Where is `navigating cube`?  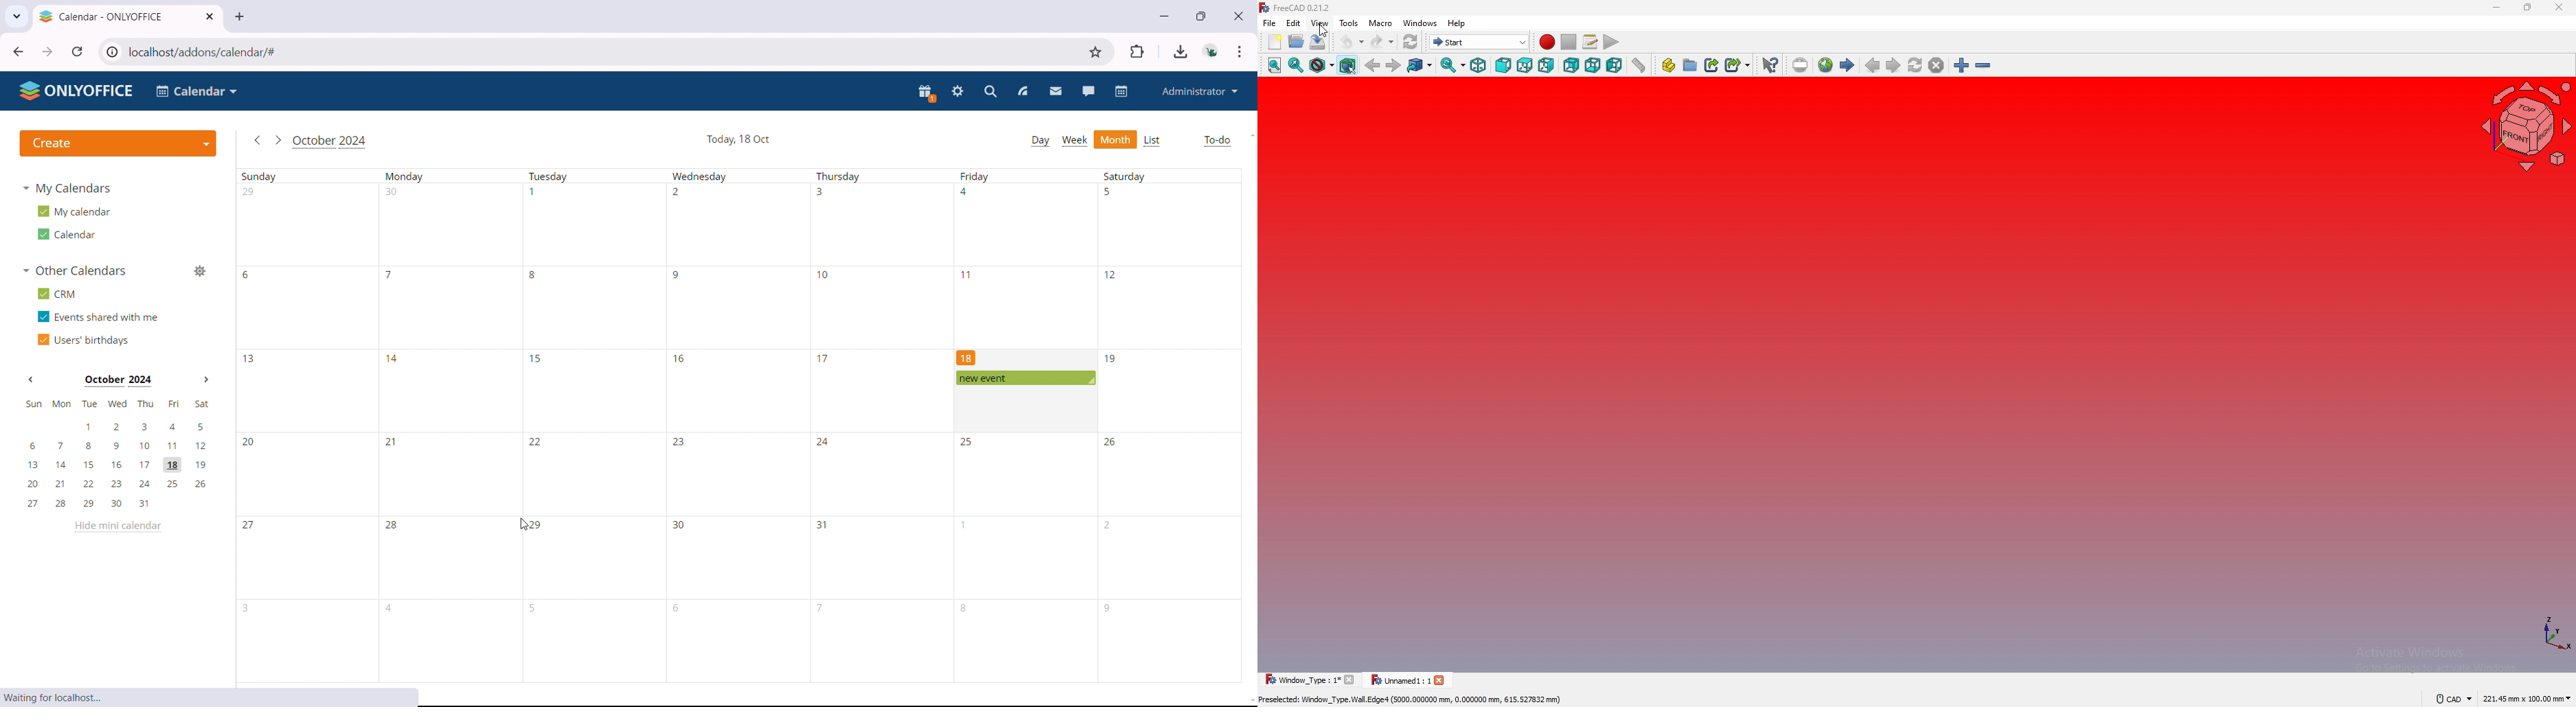 navigating cube is located at coordinates (2525, 127).